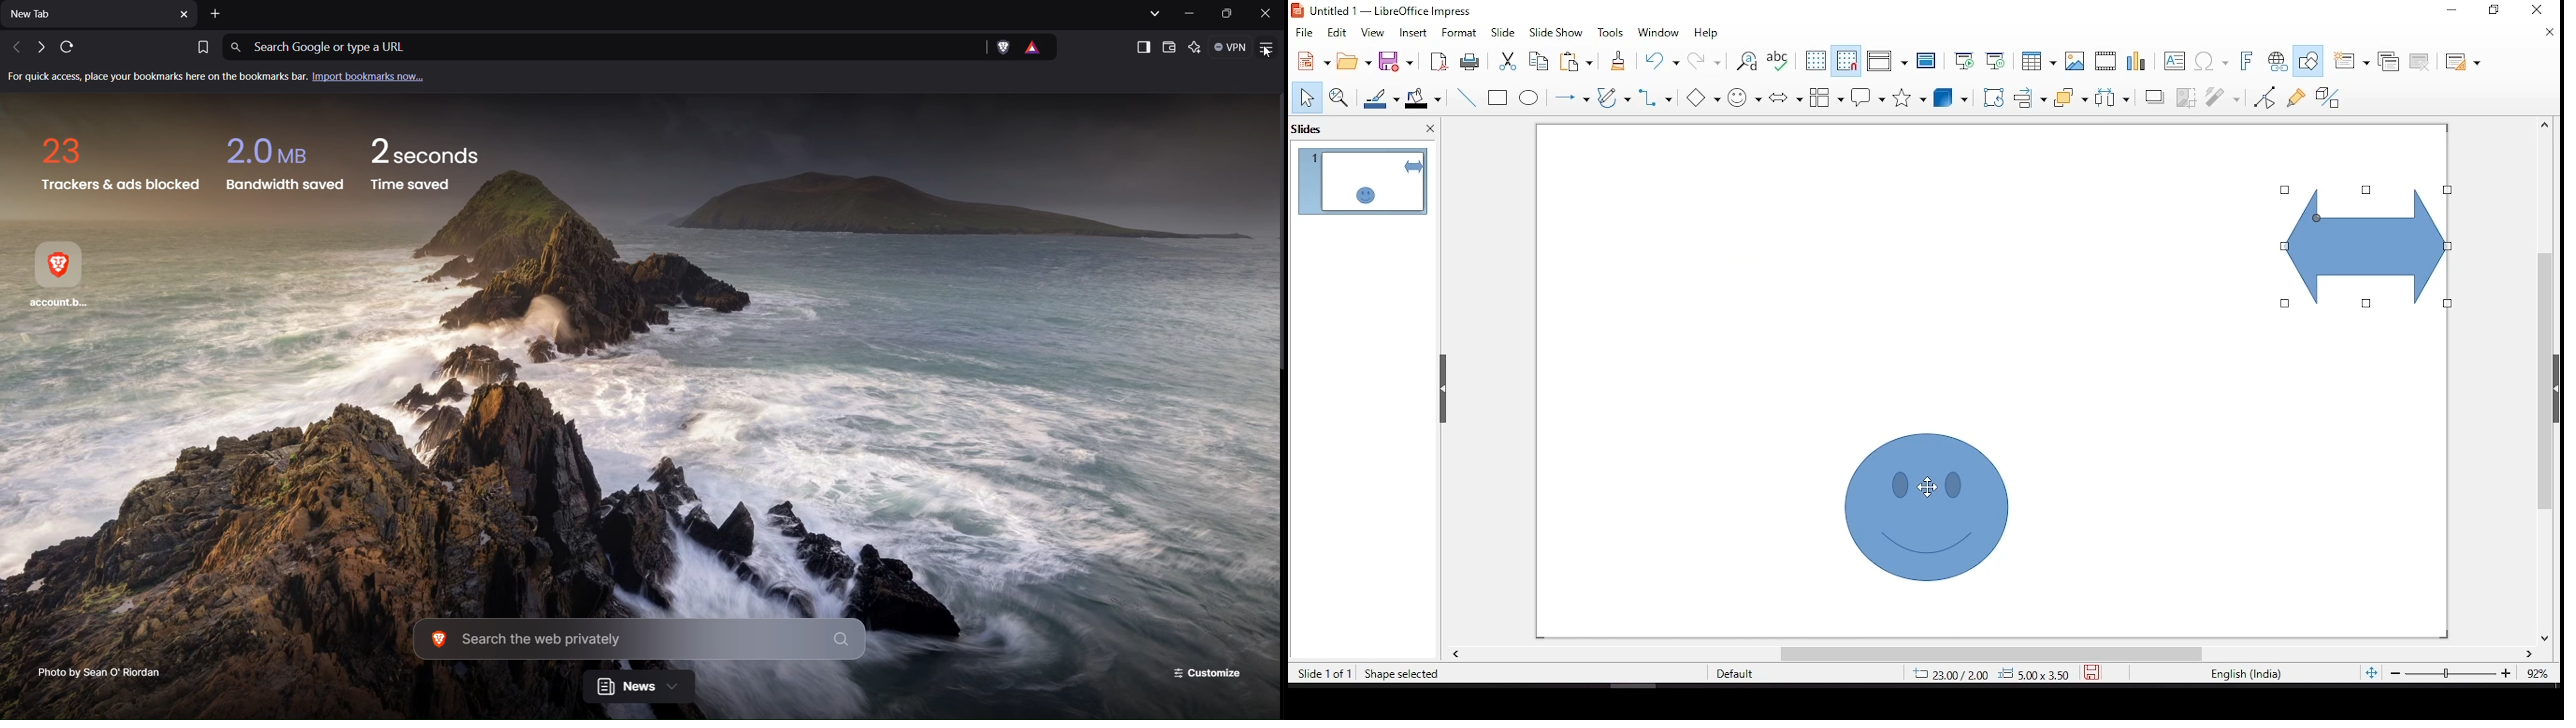 Image resolution: width=2576 pixels, height=728 pixels. I want to click on open, so click(1355, 62).